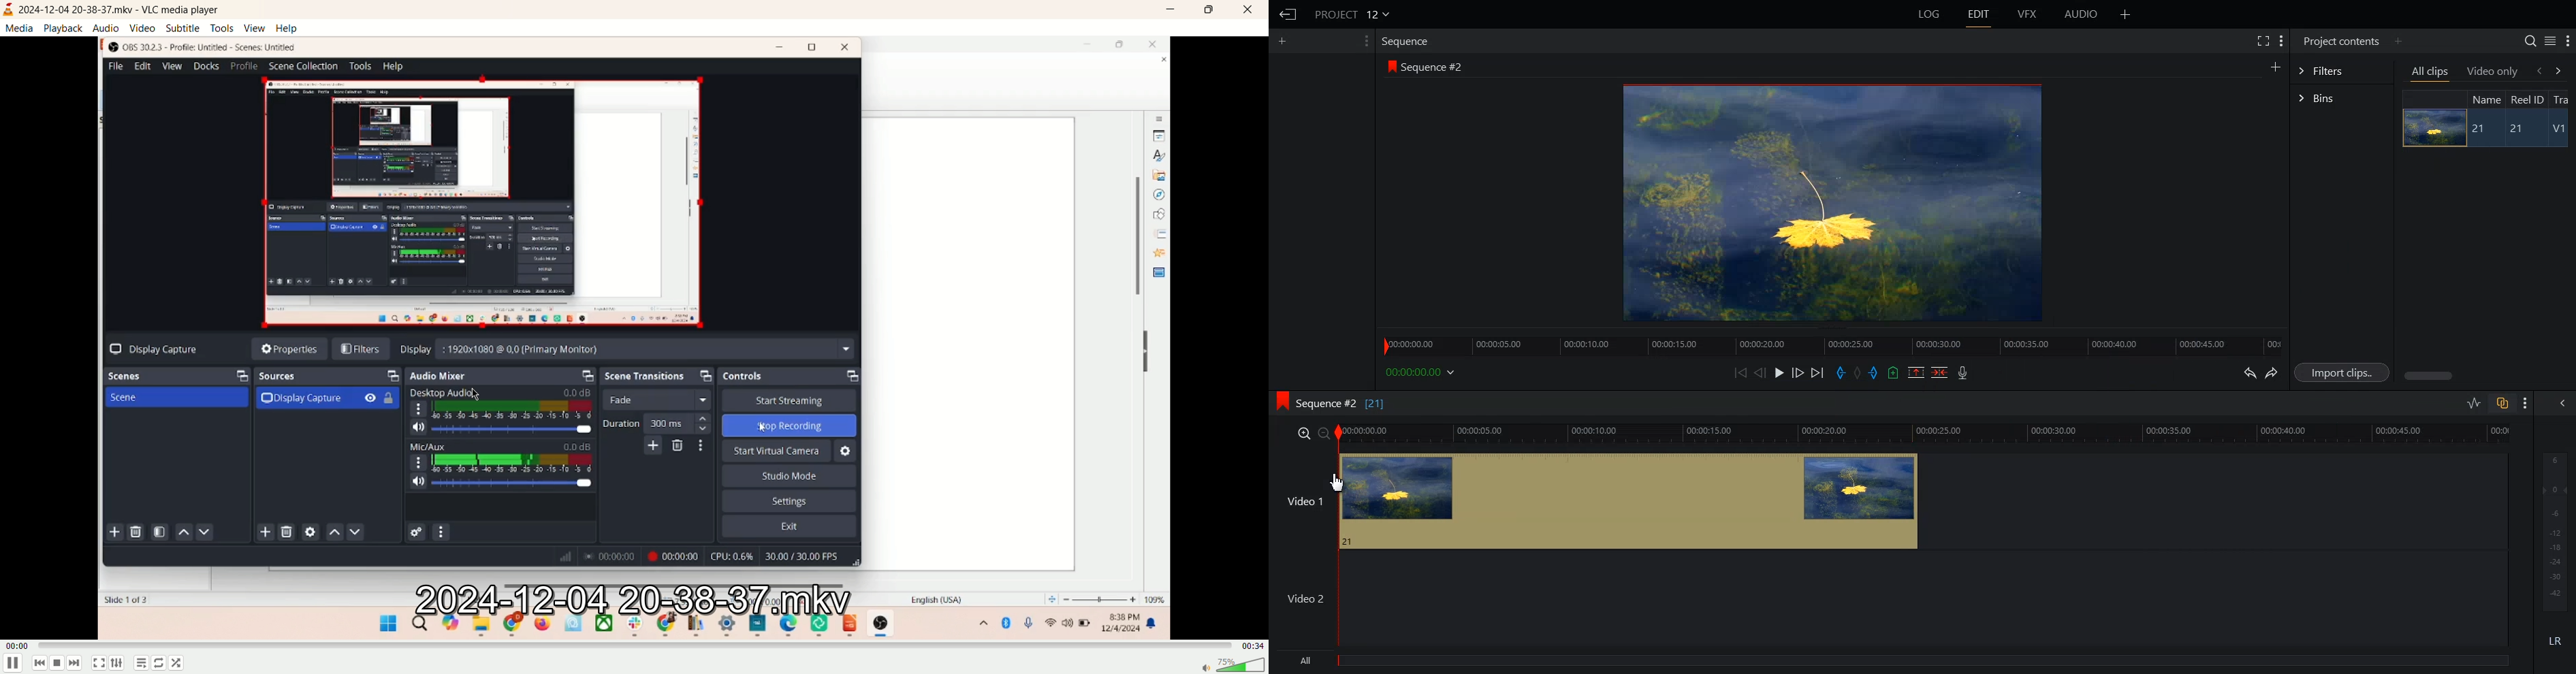 The height and width of the screenshot is (700, 2576). What do you see at coordinates (2530, 41) in the screenshot?
I see `Search` at bounding box center [2530, 41].